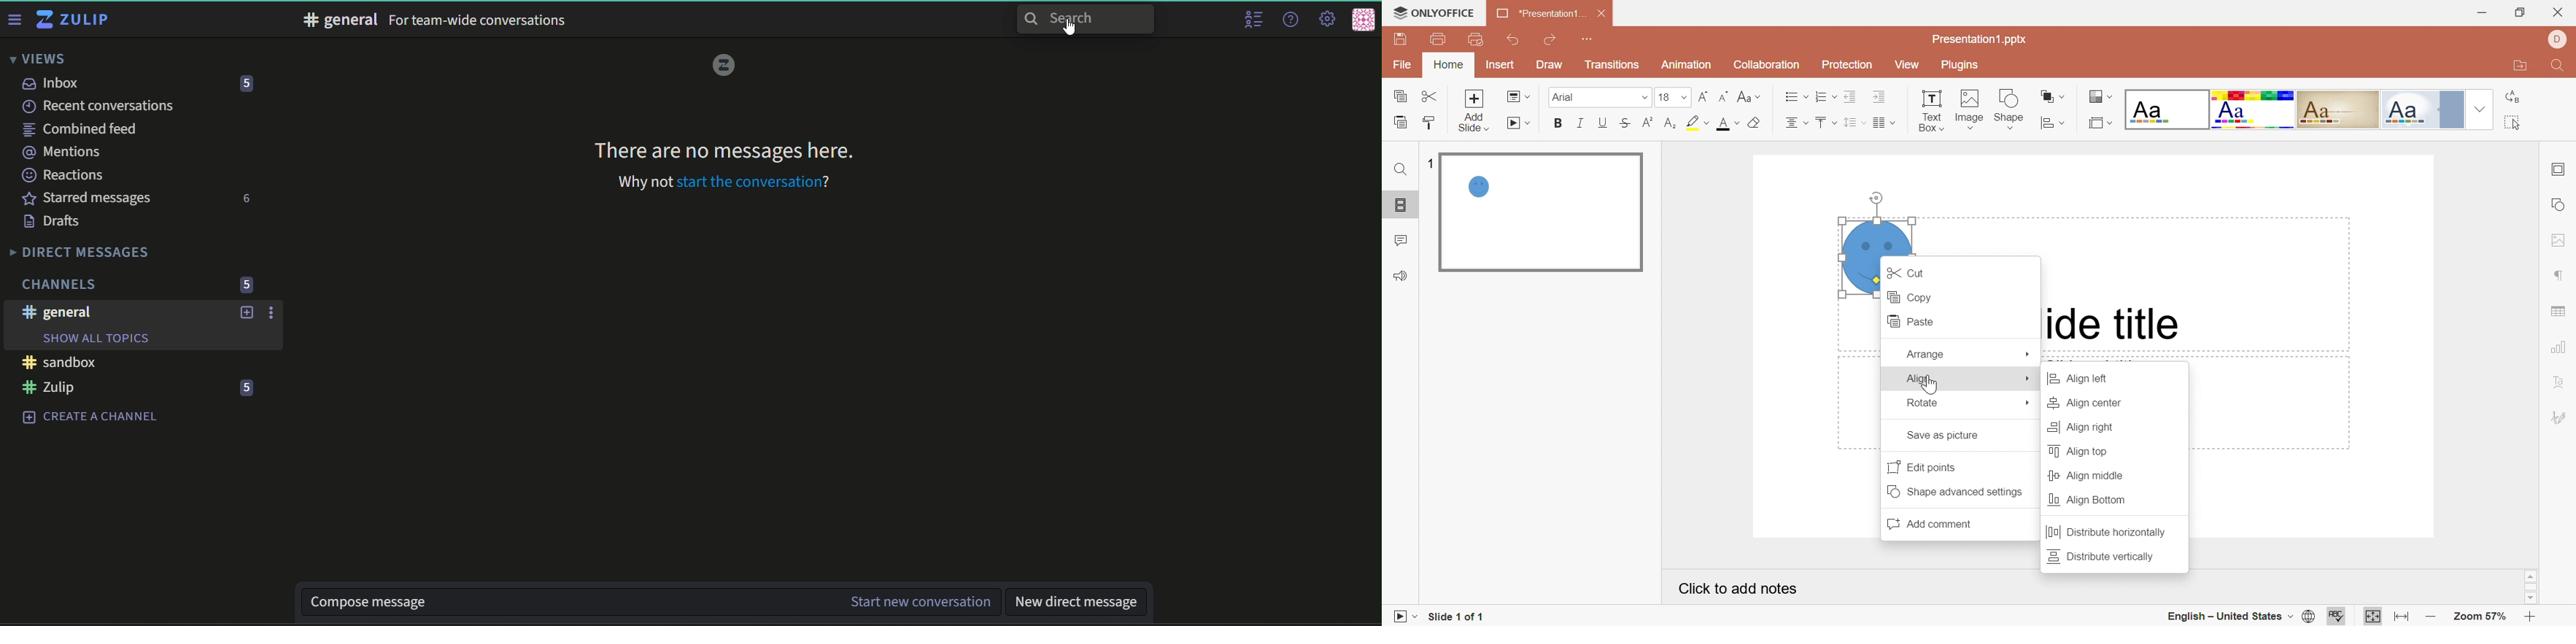  What do you see at coordinates (2560, 277) in the screenshot?
I see `paragraph settings` at bounding box center [2560, 277].